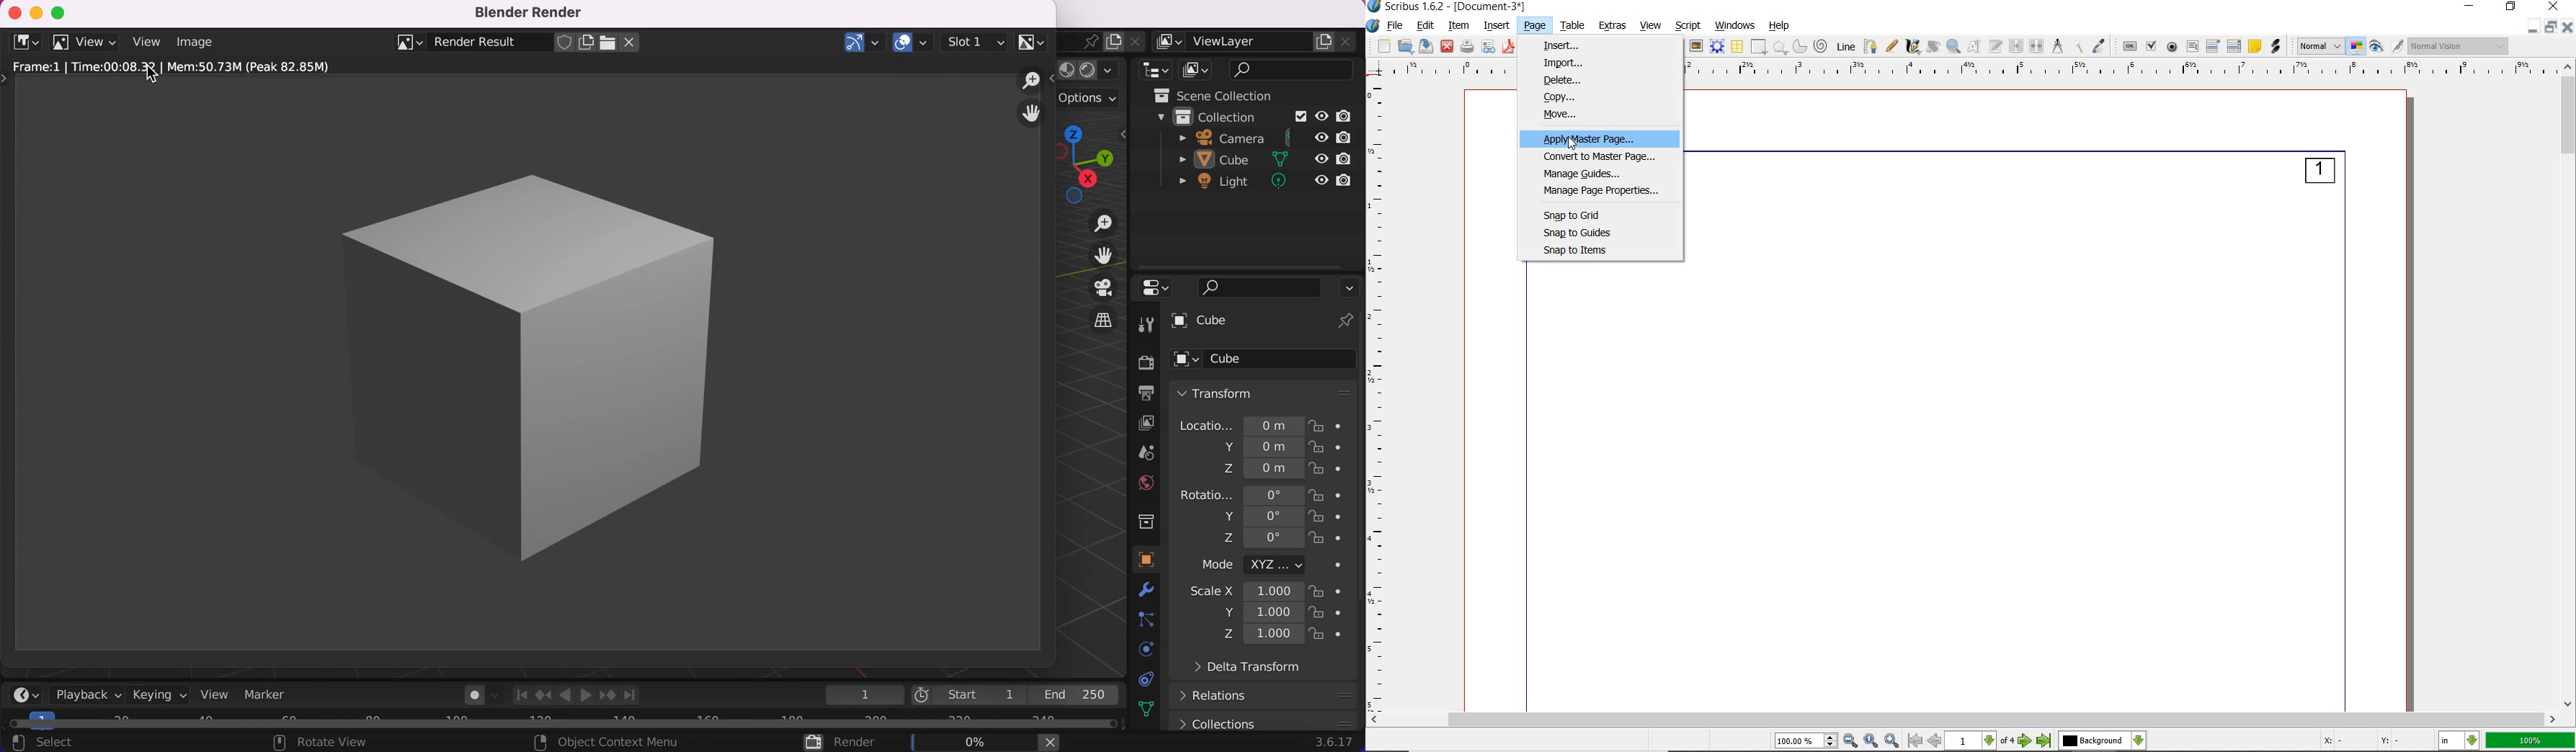  What do you see at coordinates (2214, 47) in the screenshot?
I see `pdf combo box` at bounding box center [2214, 47].